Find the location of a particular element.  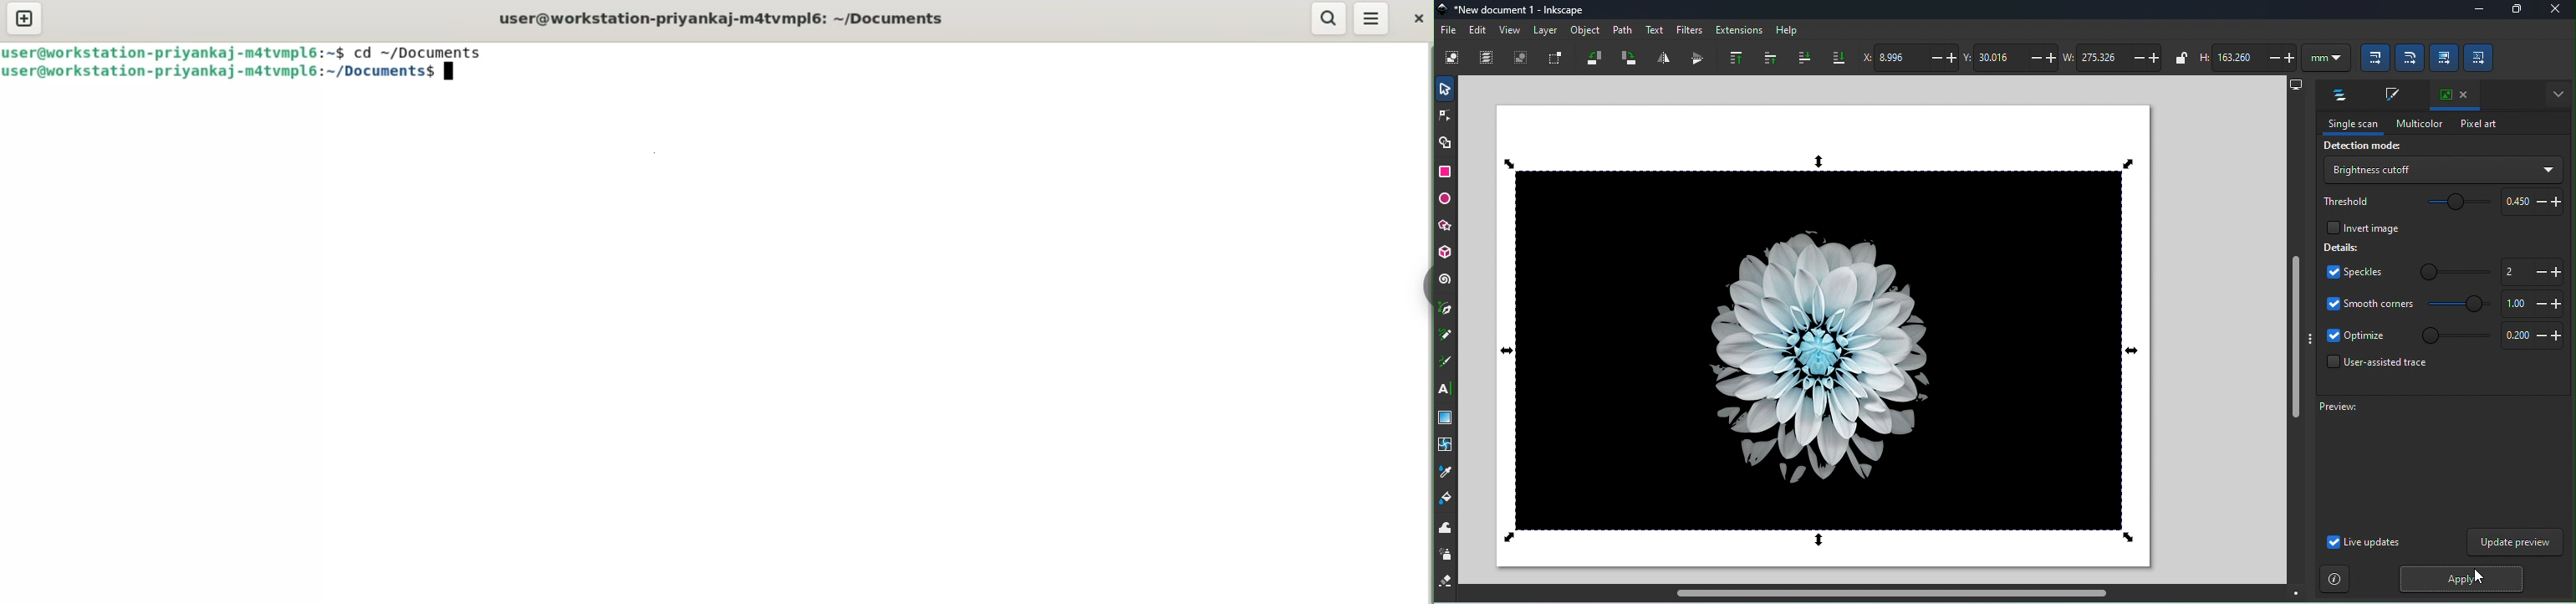

Increase or decrease speckles is located at coordinates (2531, 272).